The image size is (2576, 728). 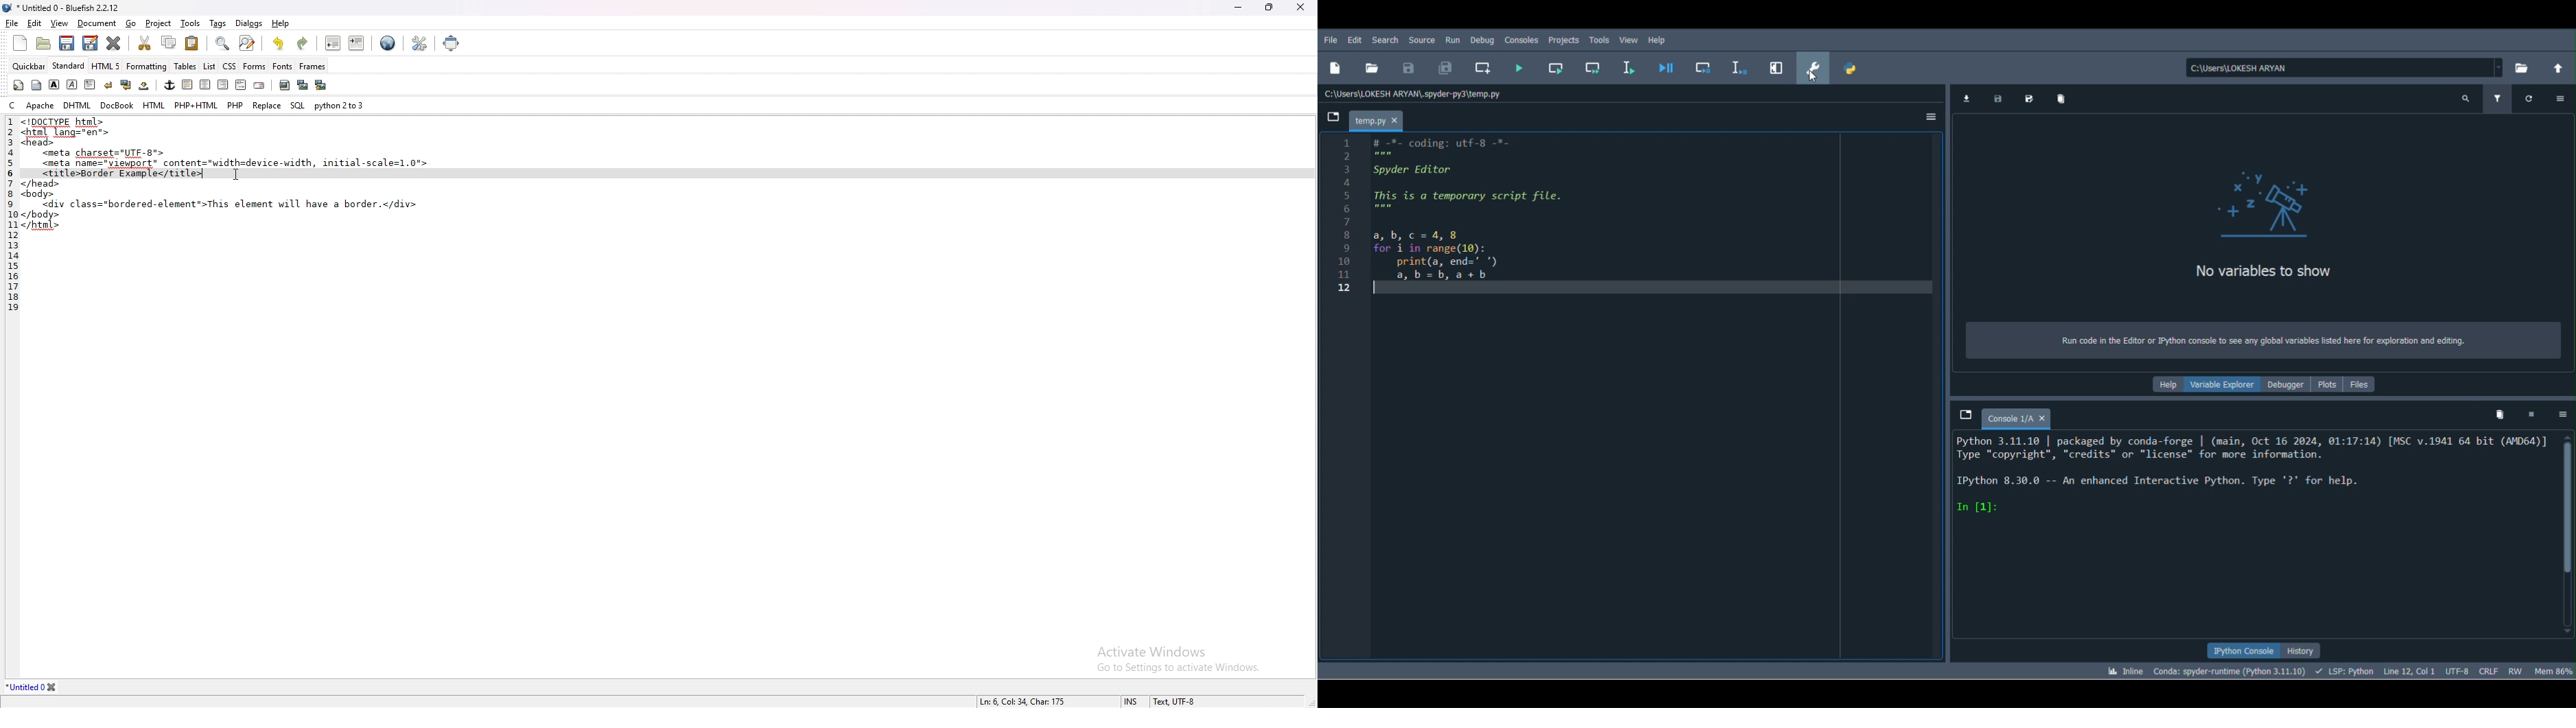 I want to click on Save file ( Ctrl + S), so click(x=1409, y=69).